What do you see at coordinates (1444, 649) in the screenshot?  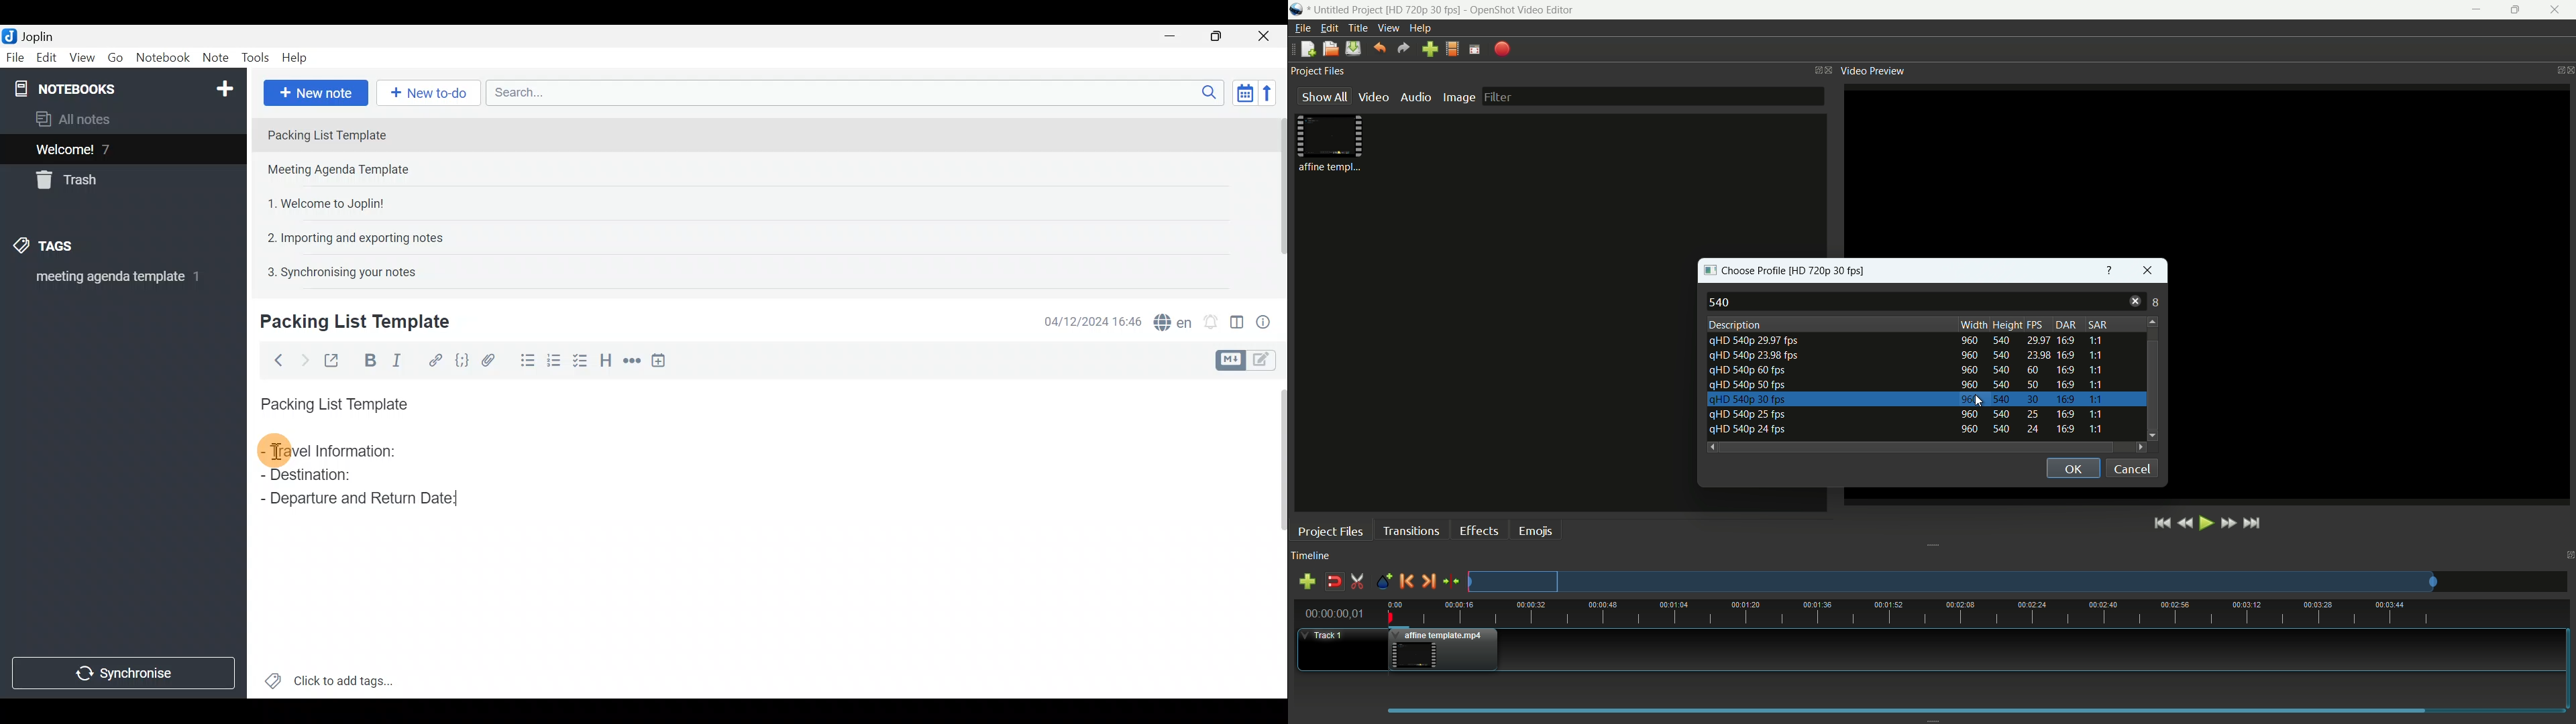 I see `video in track` at bounding box center [1444, 649].